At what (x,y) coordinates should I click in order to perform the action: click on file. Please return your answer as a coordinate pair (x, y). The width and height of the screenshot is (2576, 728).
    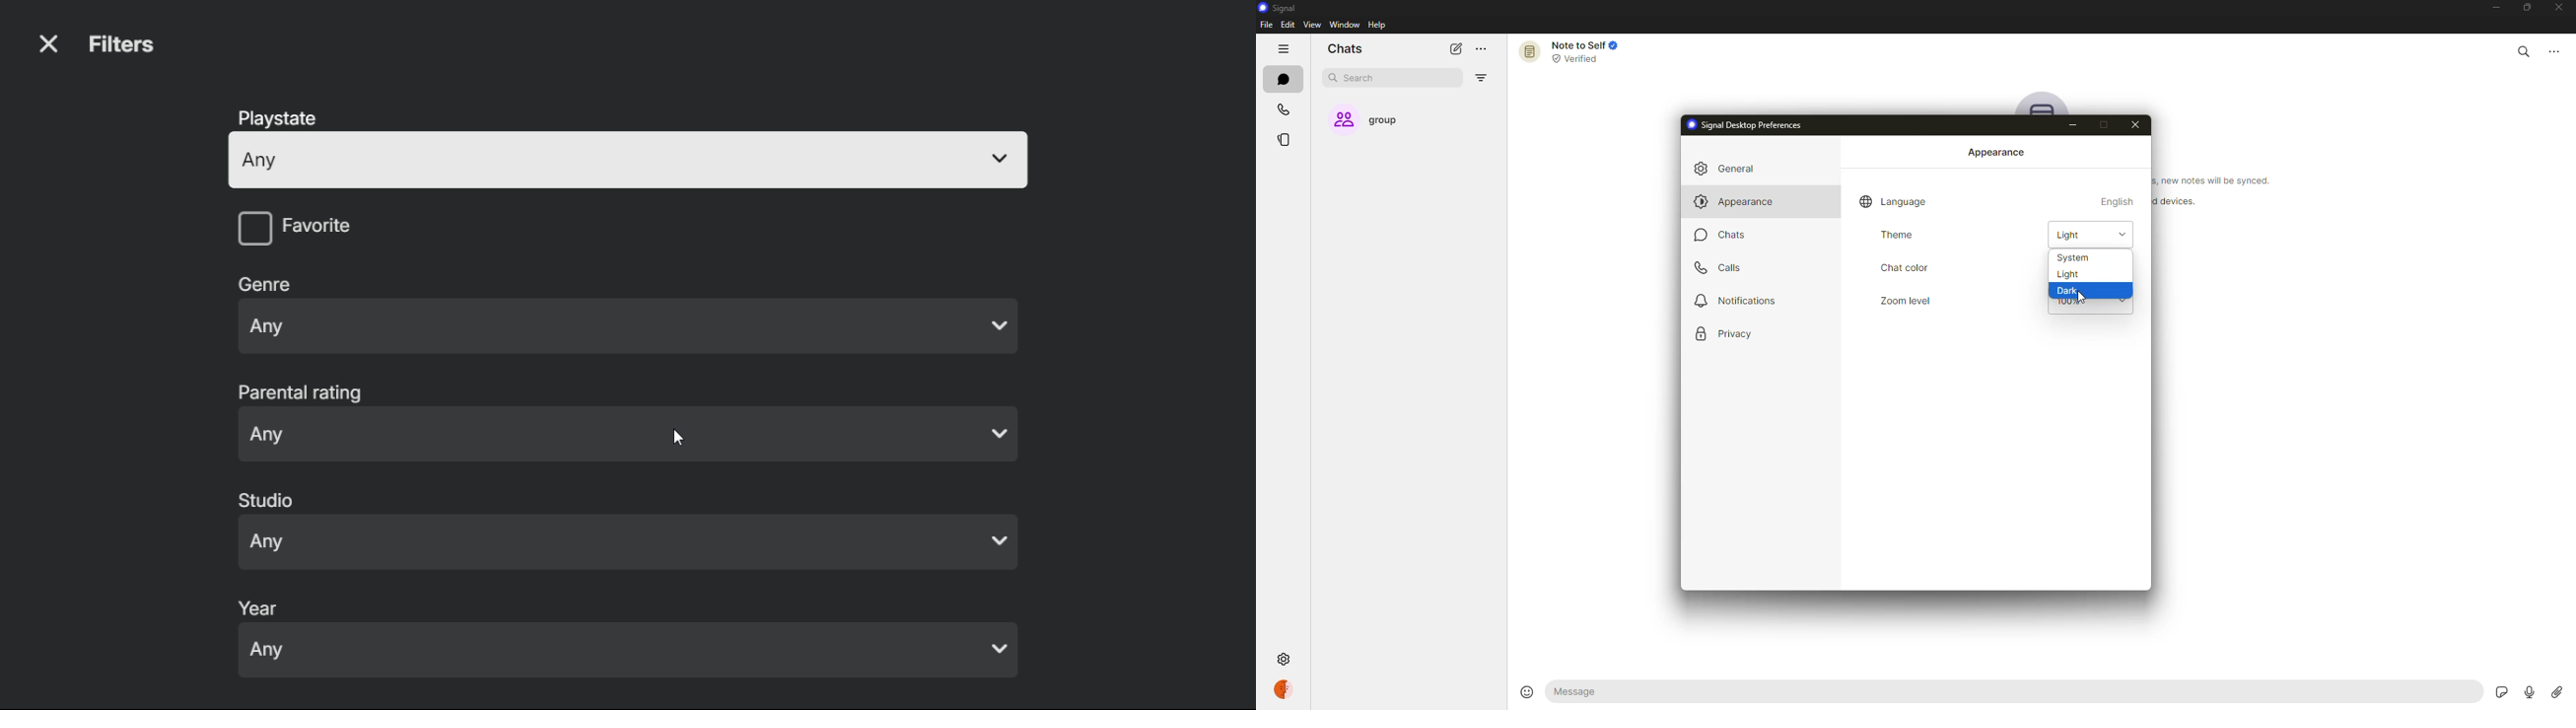
    Looking at the image, I should click on (1266, 25).